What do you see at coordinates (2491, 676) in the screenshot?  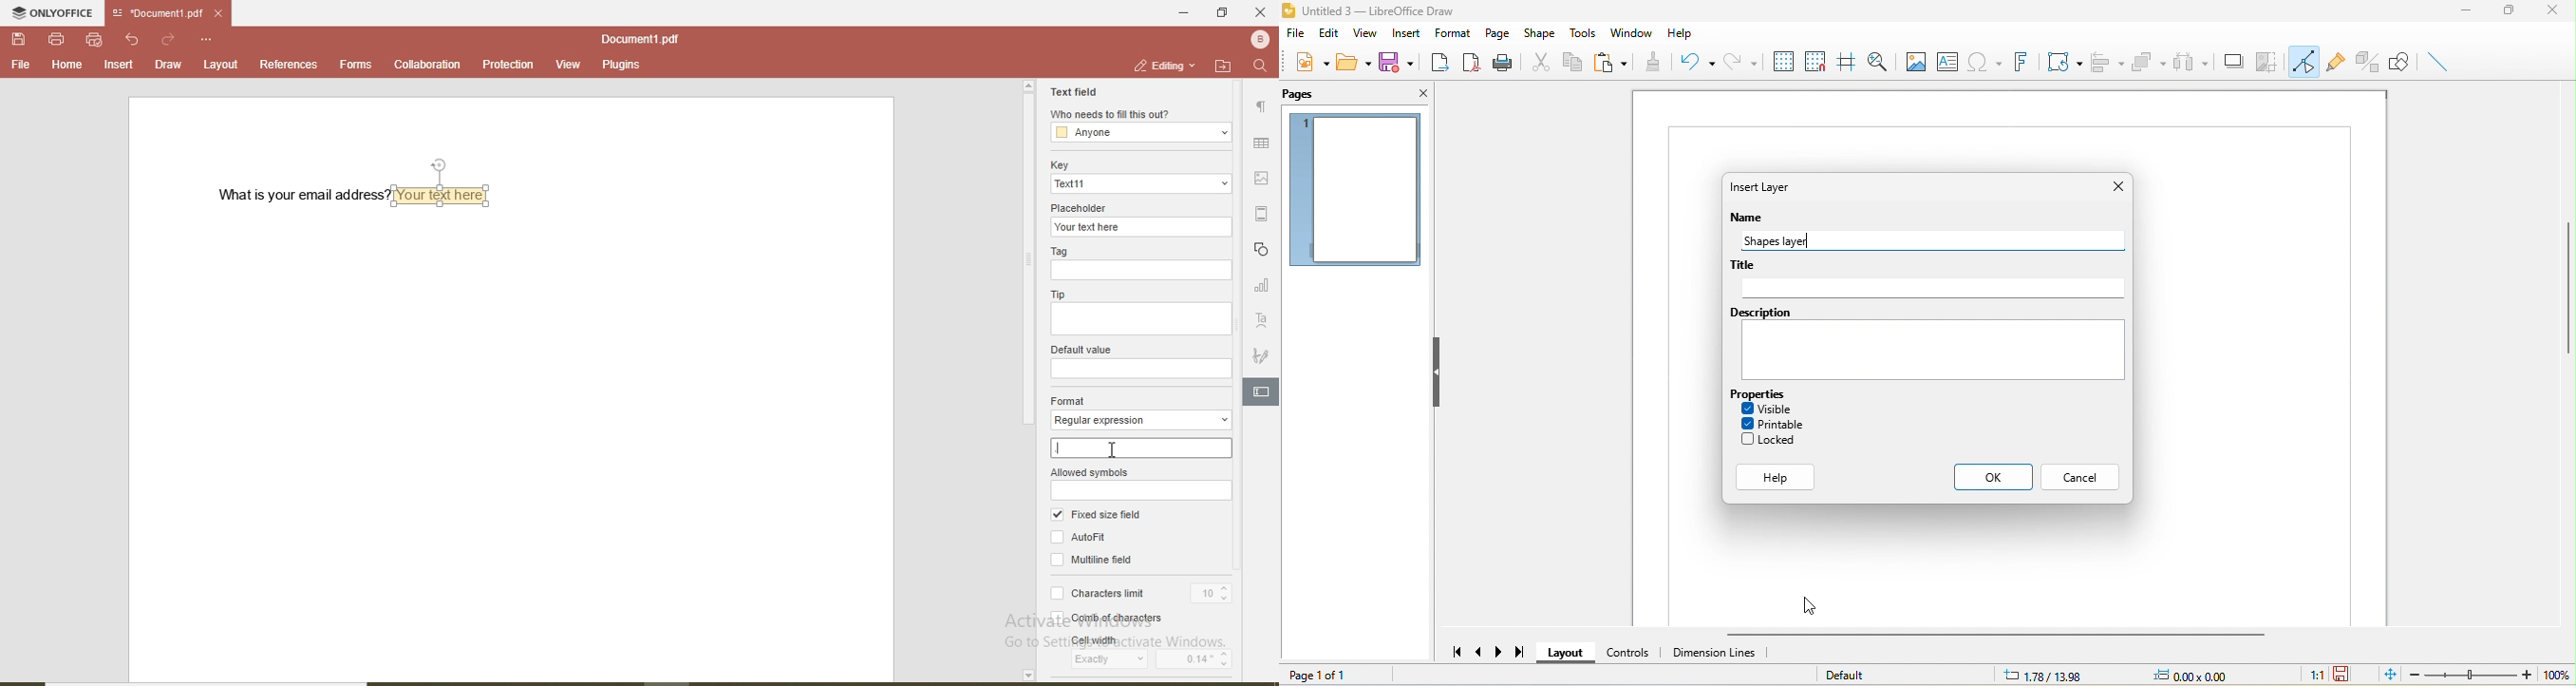 I see `zoom` at bounding box center [2491, 676].